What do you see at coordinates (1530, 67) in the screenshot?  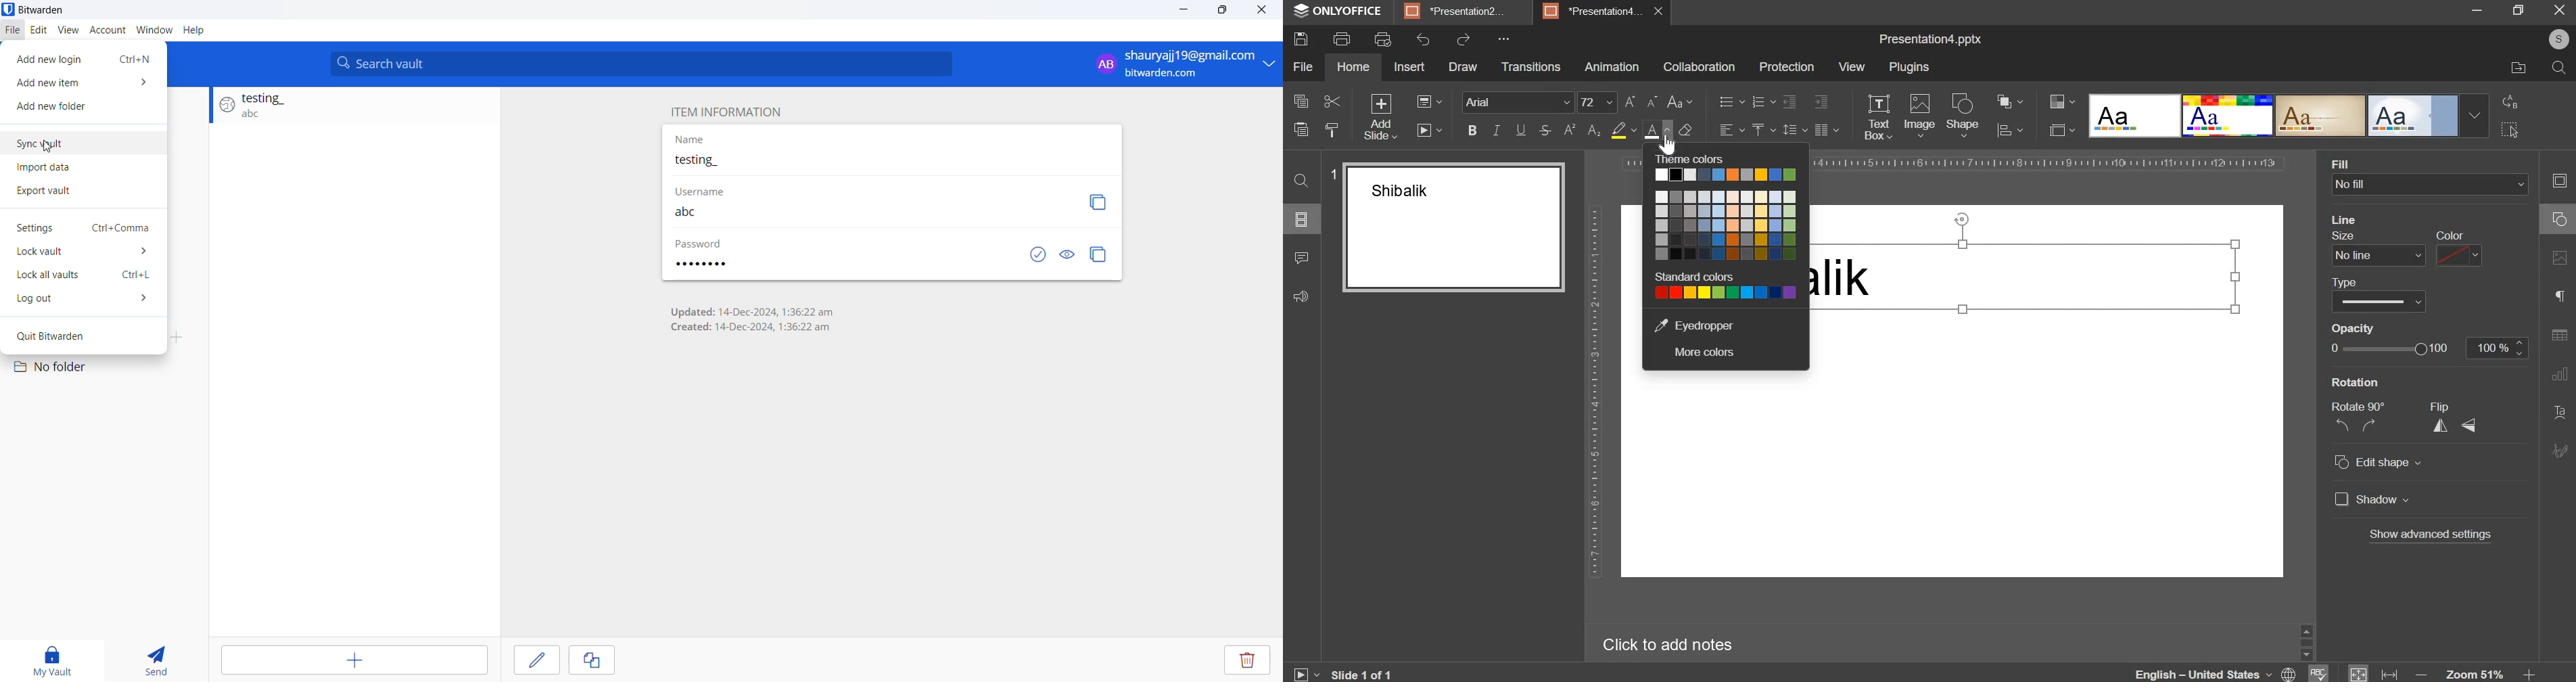 I see `transitions` at bounding box center [1530, 67].